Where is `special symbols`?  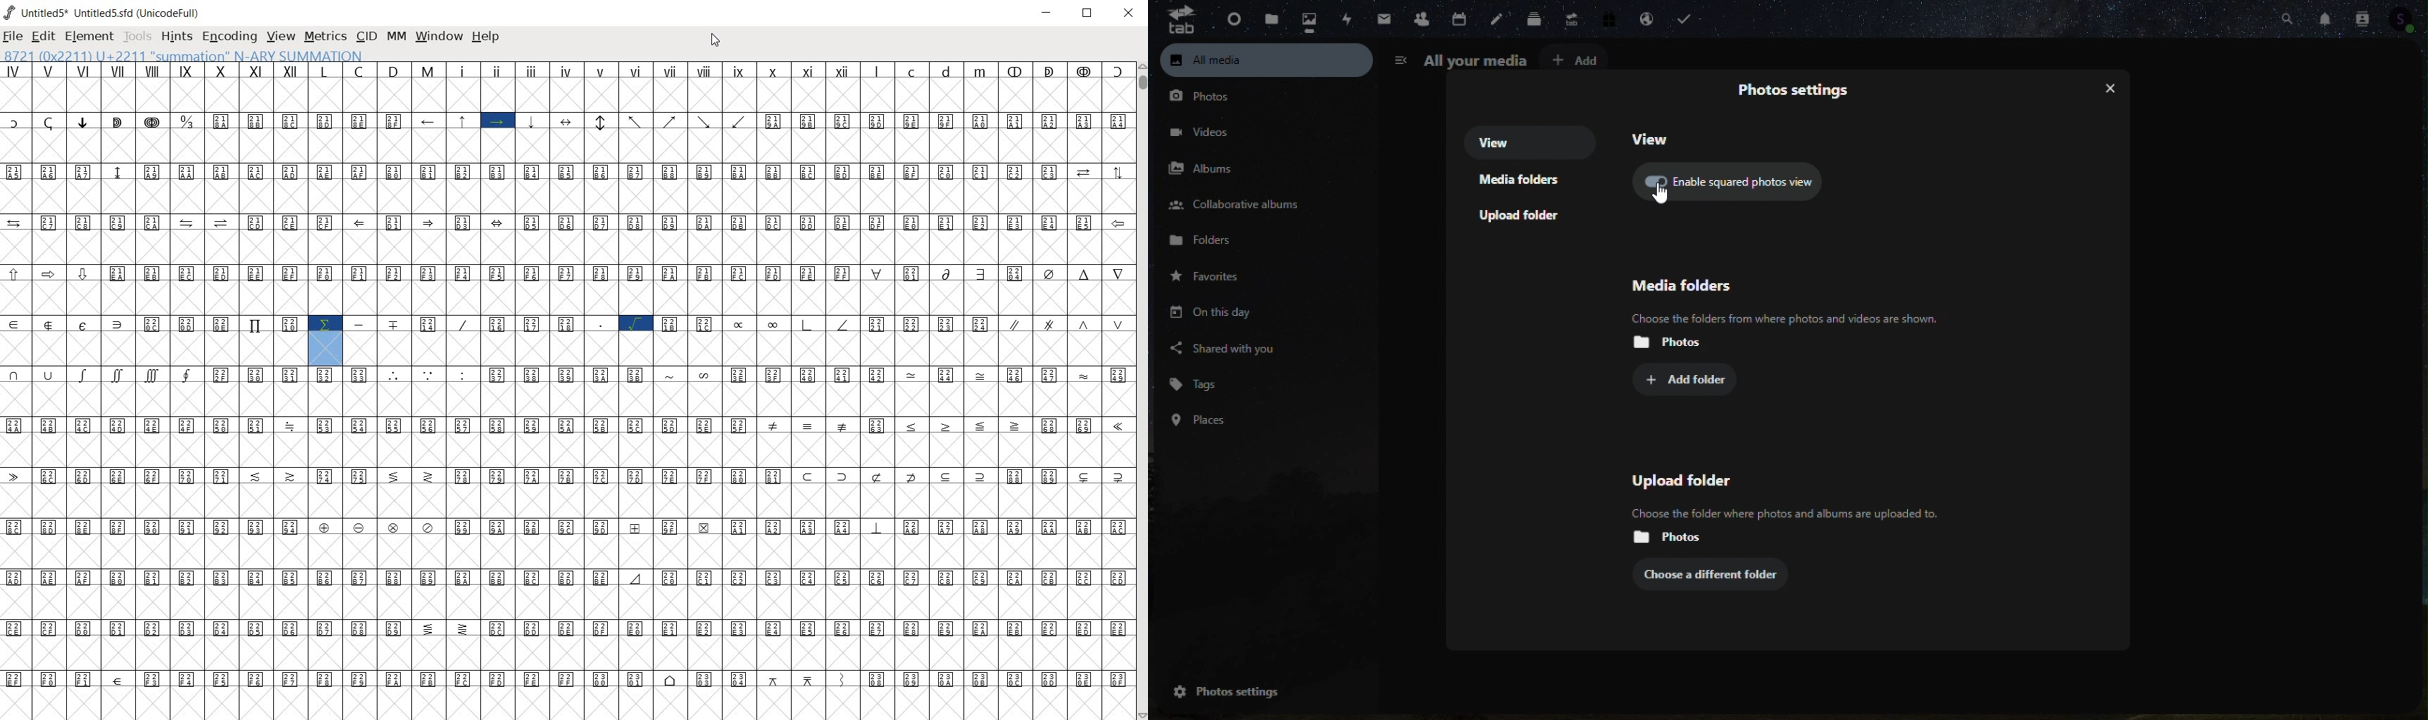 special symbols is located at coordinates (568, 376).